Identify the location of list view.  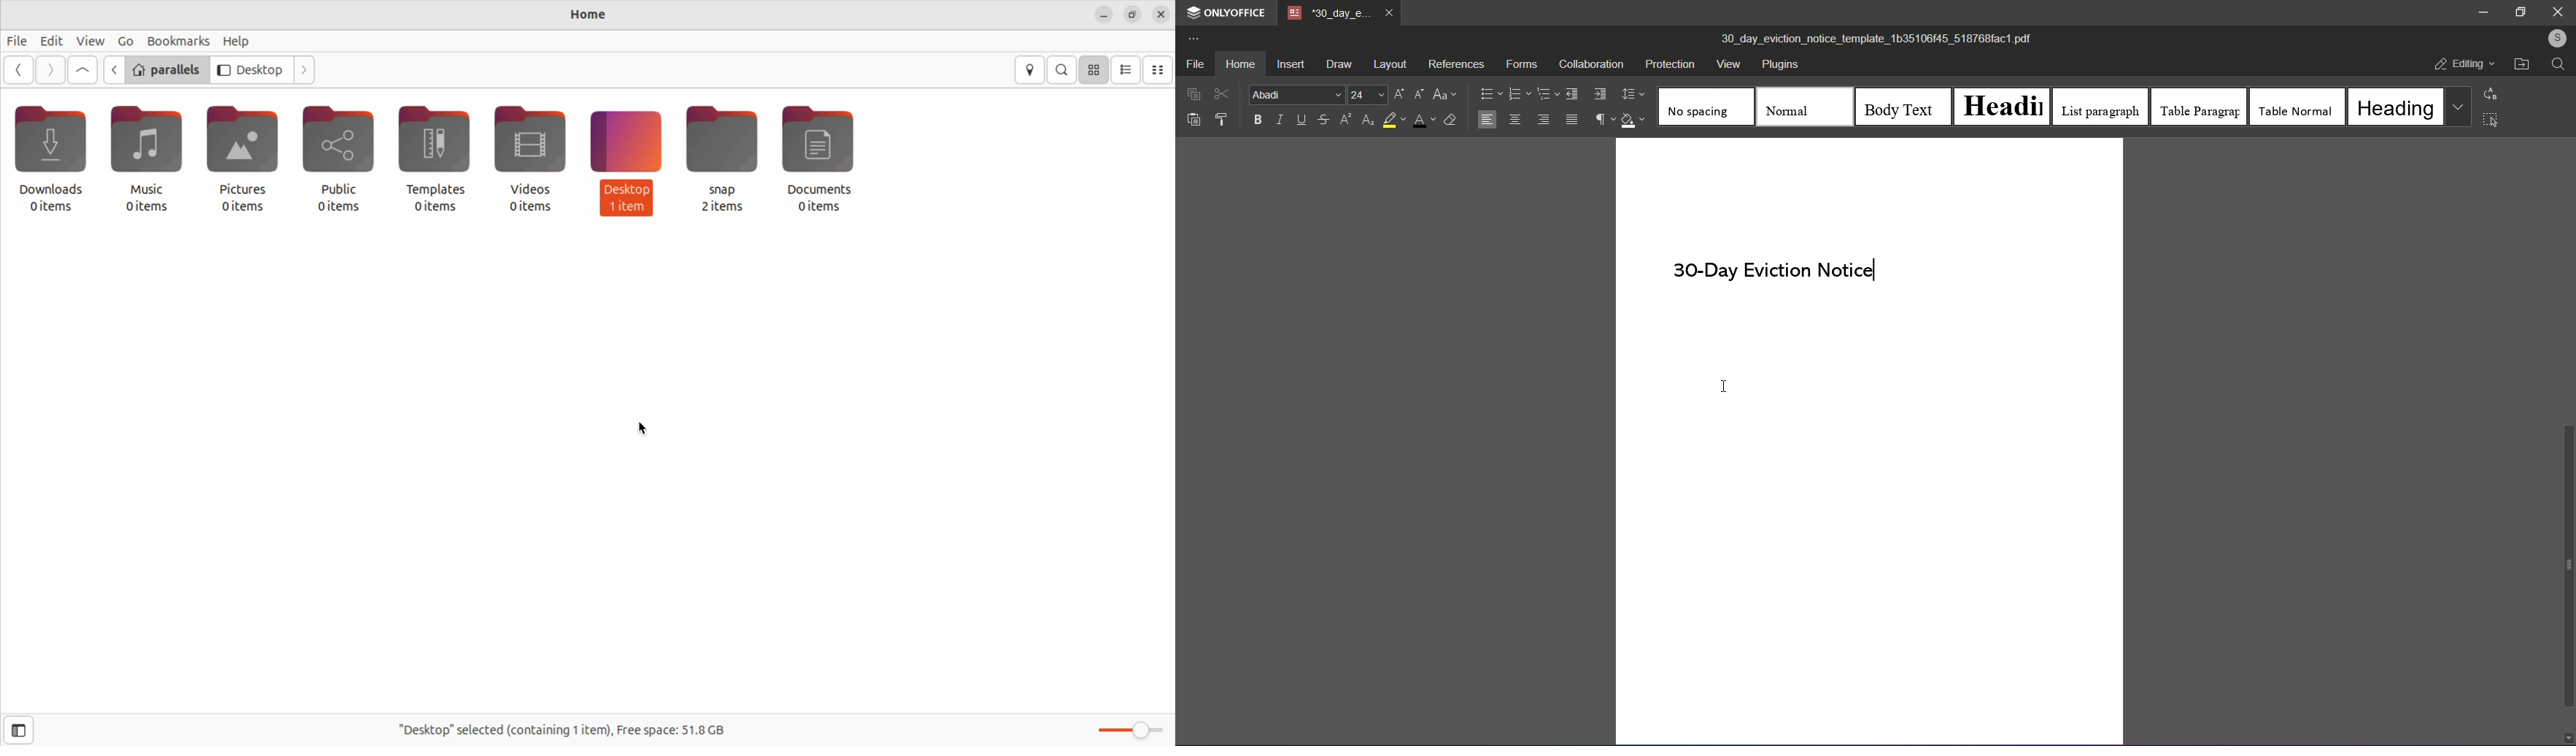
(1126, 69).